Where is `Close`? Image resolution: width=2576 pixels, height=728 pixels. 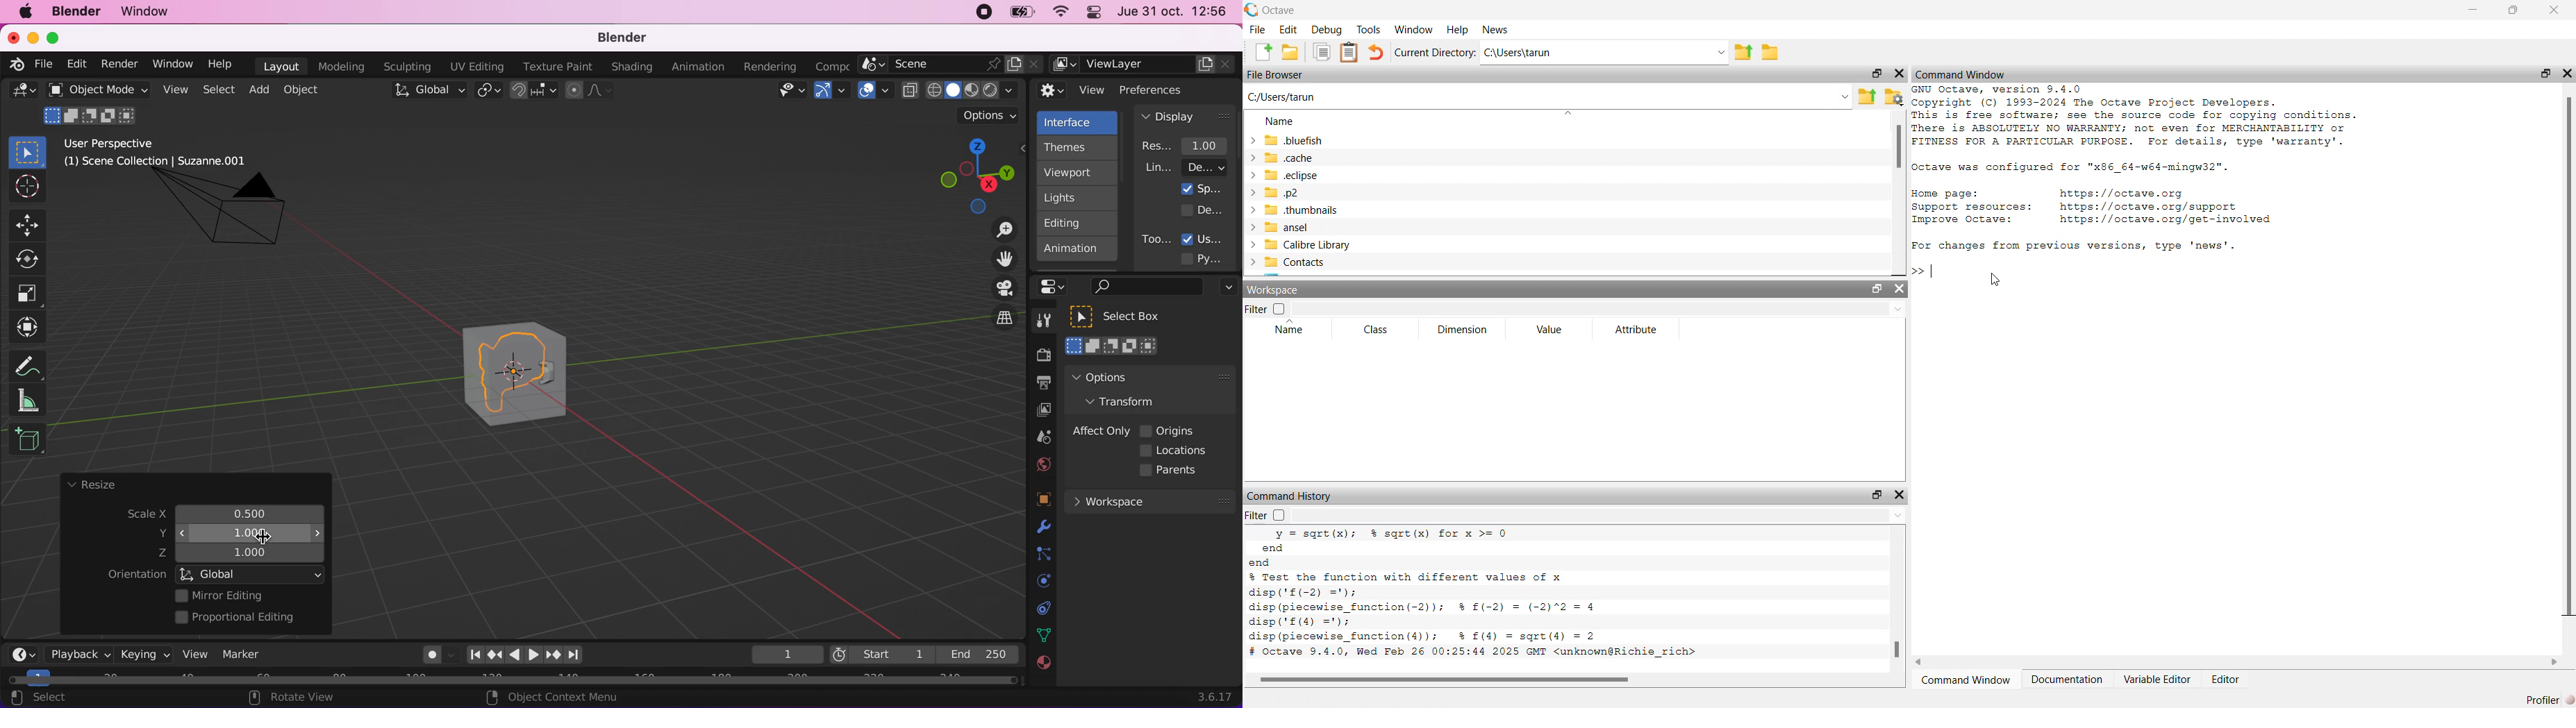 Close is located at coordinates (1898, 494).